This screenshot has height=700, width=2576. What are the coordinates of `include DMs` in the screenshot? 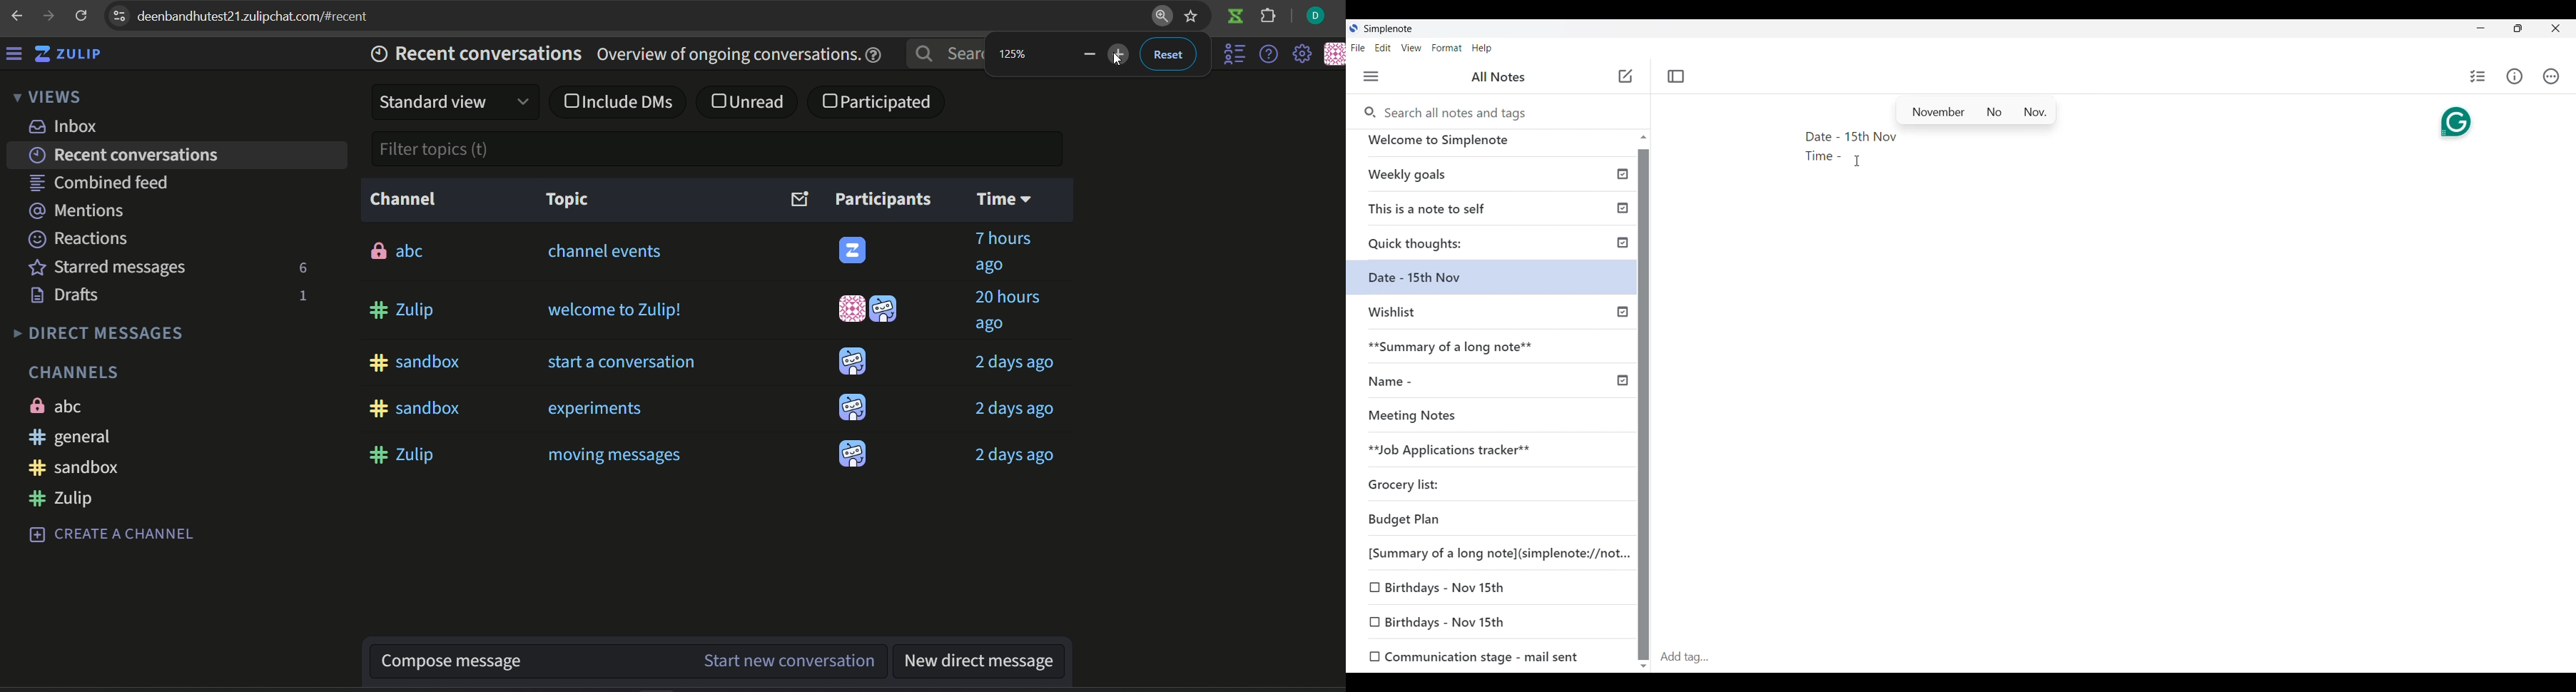 It's located at (618, 101).